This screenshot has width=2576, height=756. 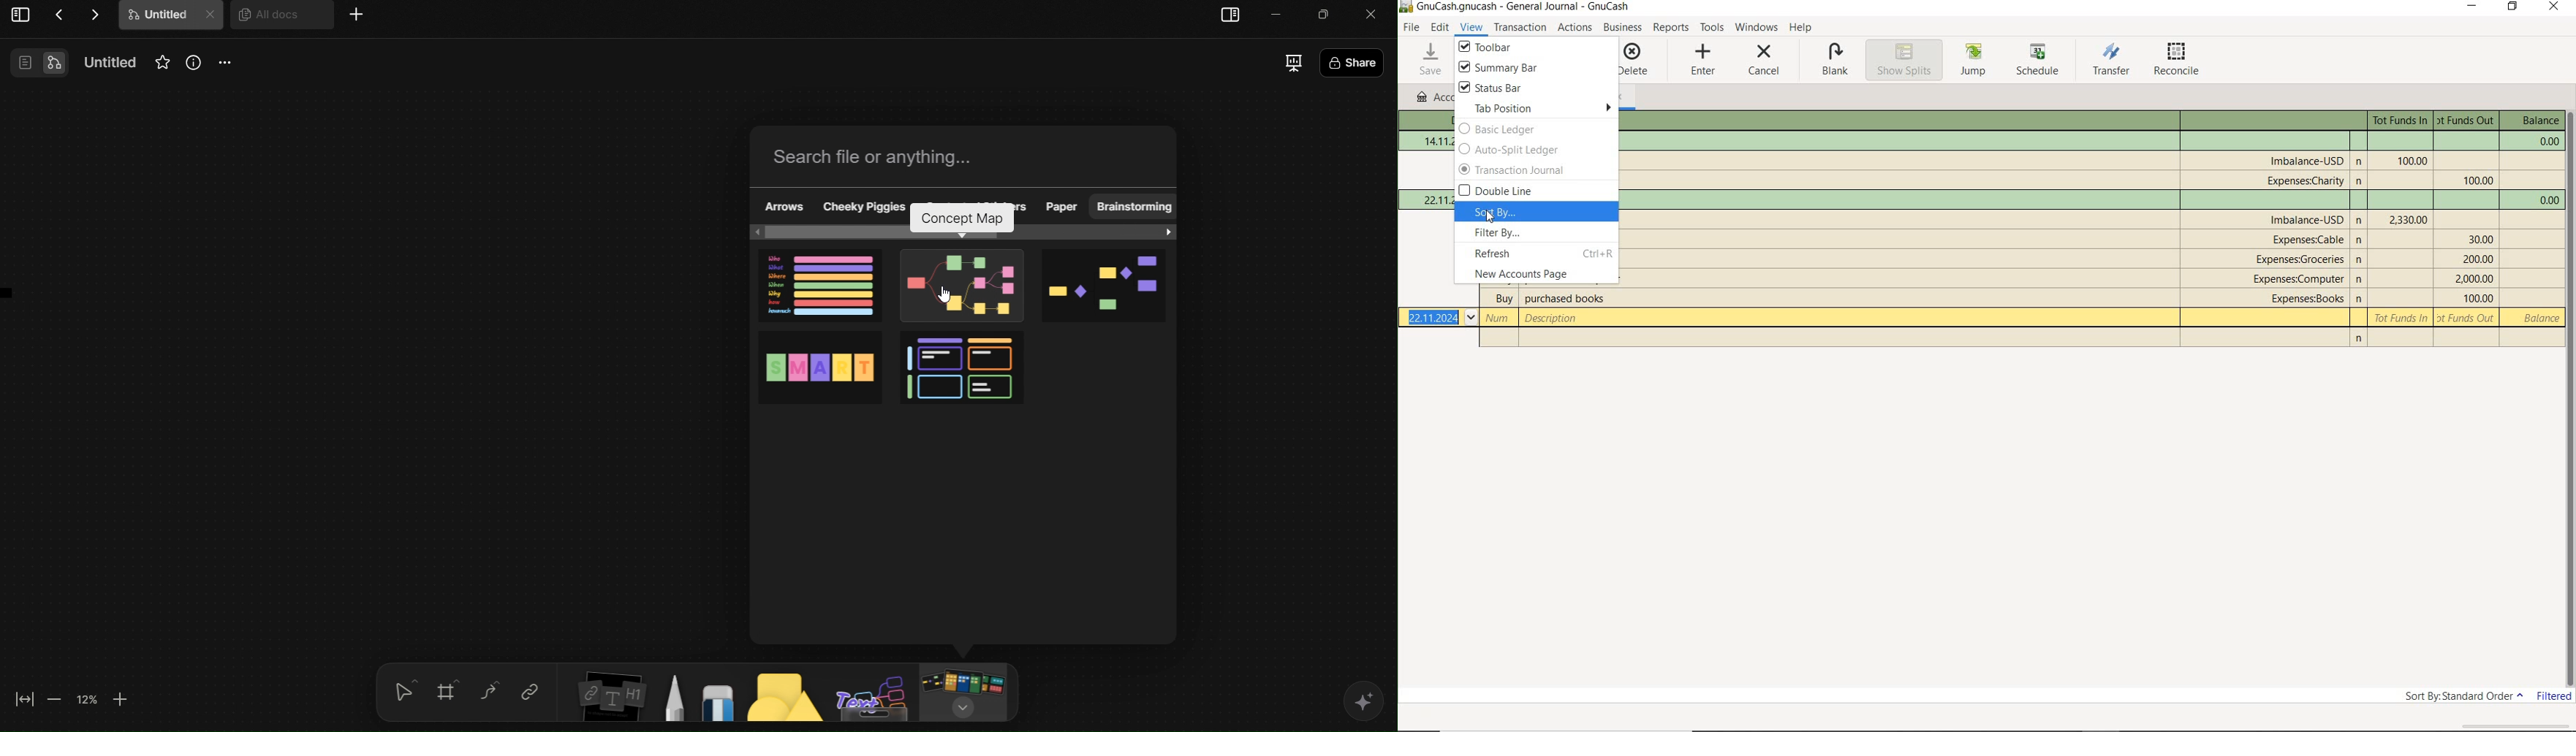 What do you see at coordinates (1522, 28) in the screenshot?
I see `transactions` at bounding box center [1522, 28].